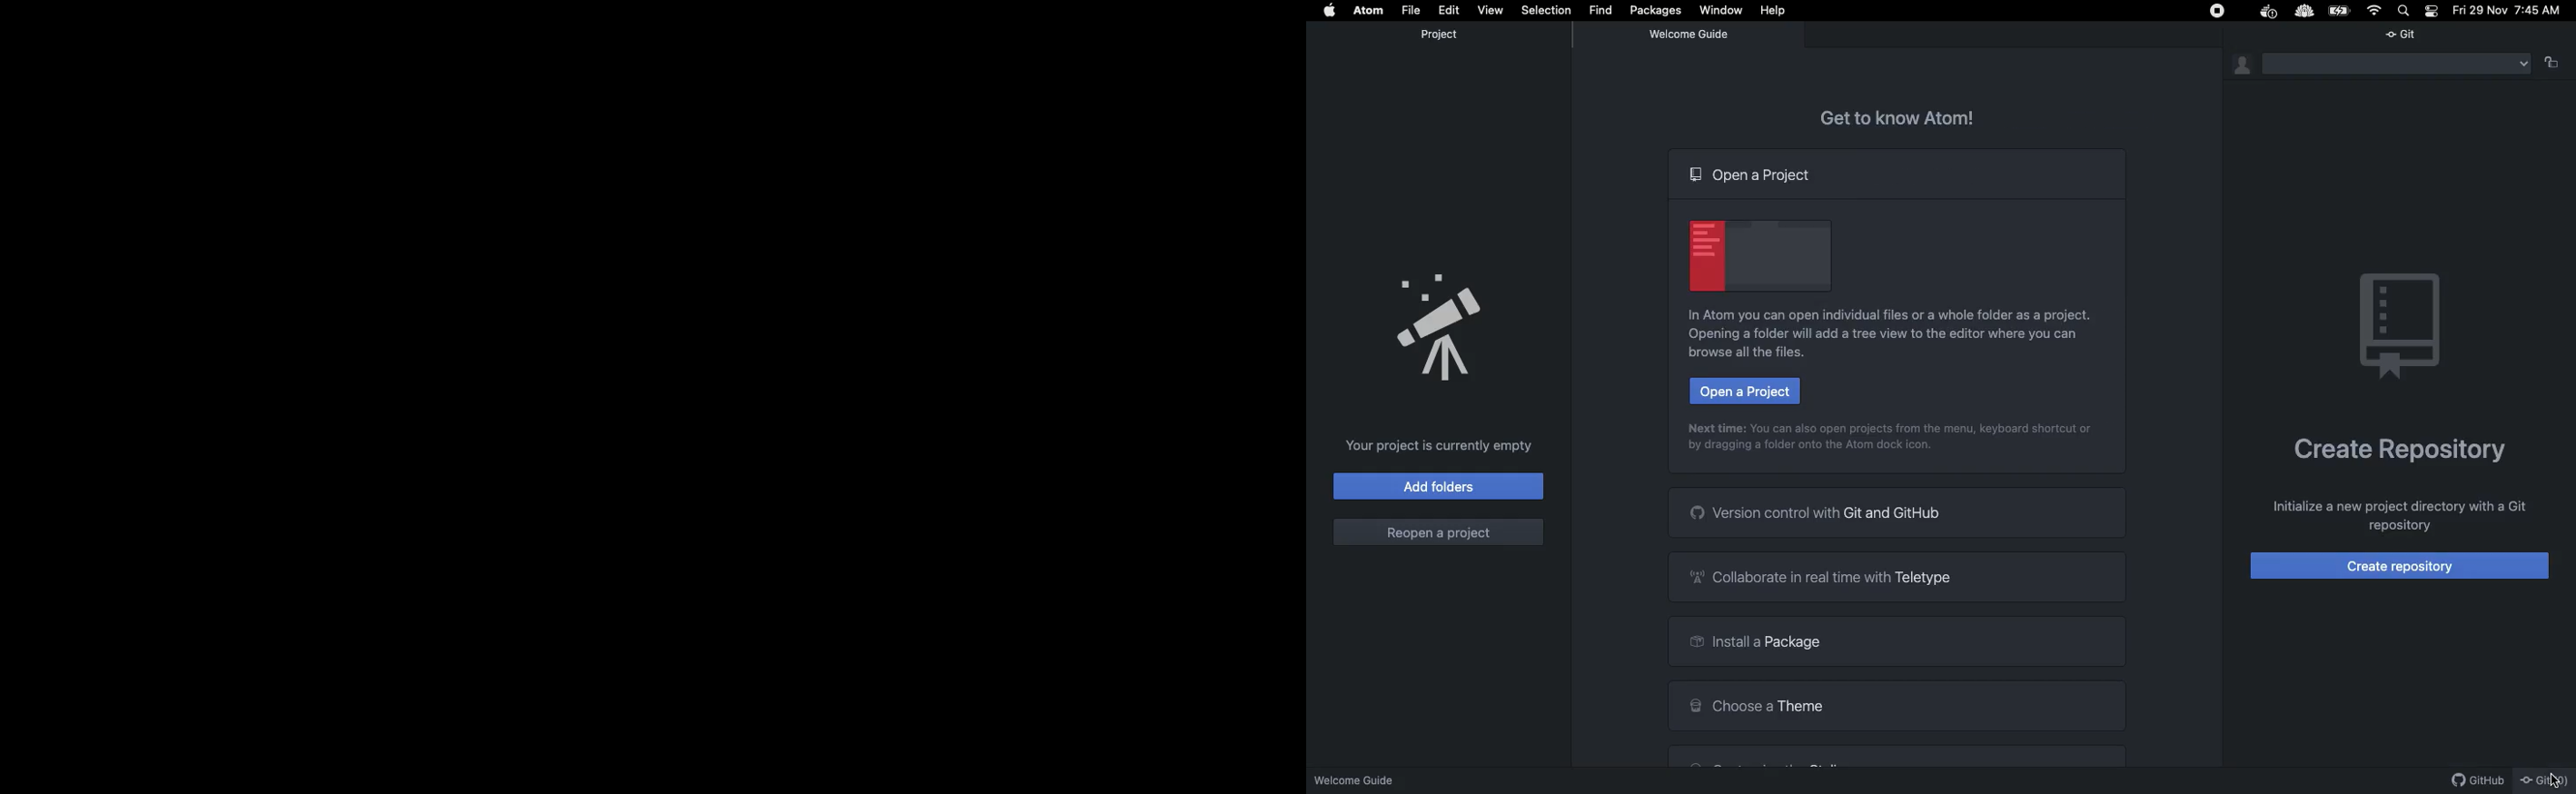 Image resolution: width=2576 pixels, height=812 pixels. Describe the element at coordinates (1897, 703) in the screenshot. I see `Choose a theme` at that location.